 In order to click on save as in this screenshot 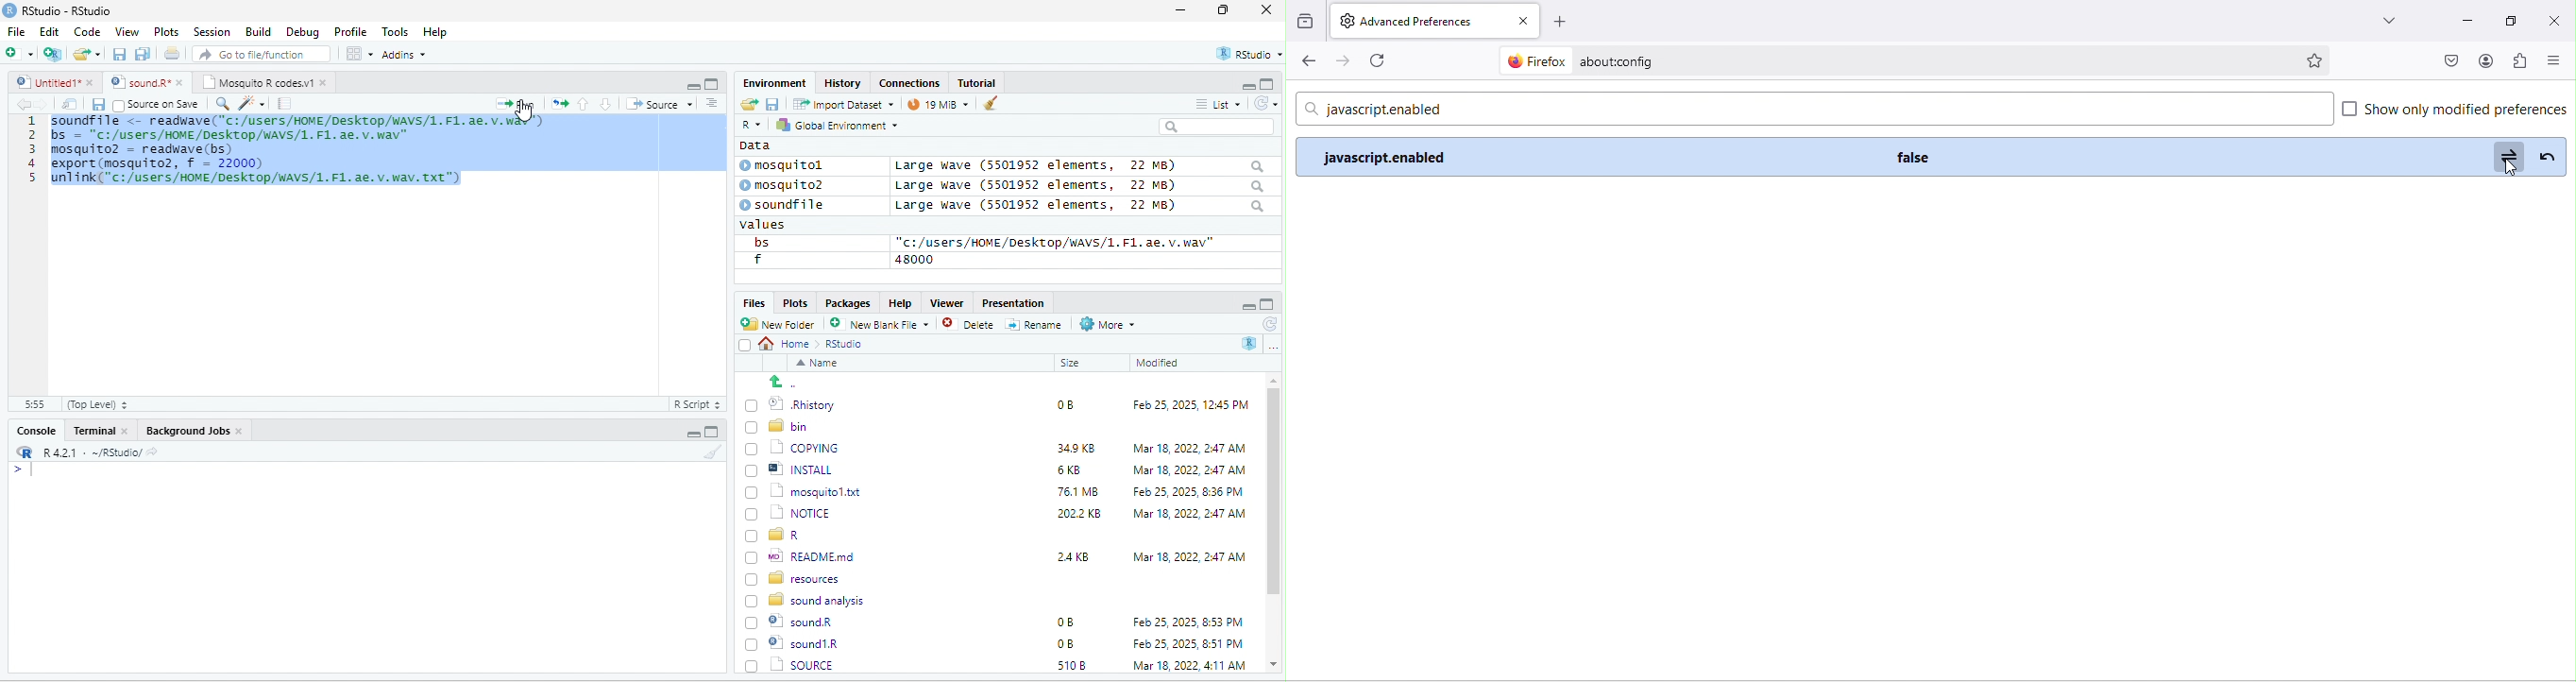, I will do `click(144, 55)`.